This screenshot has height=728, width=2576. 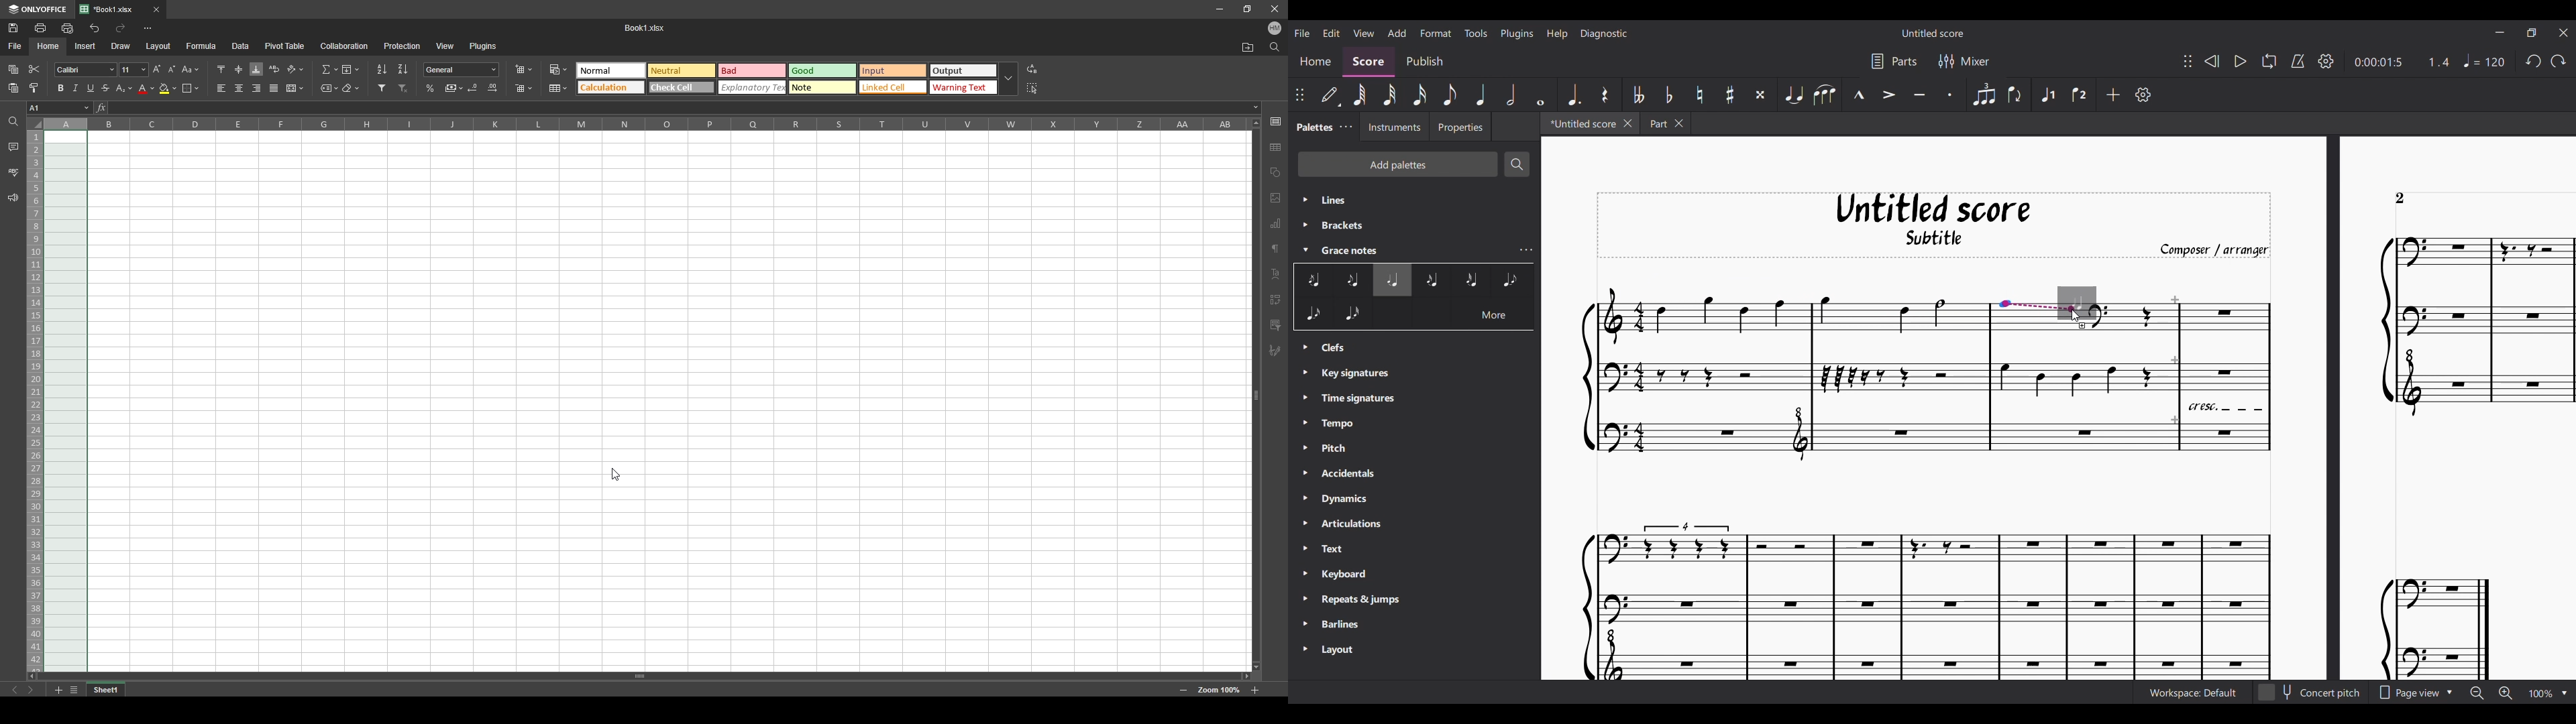 I want to click on align middle, so click(x=239, y=70).